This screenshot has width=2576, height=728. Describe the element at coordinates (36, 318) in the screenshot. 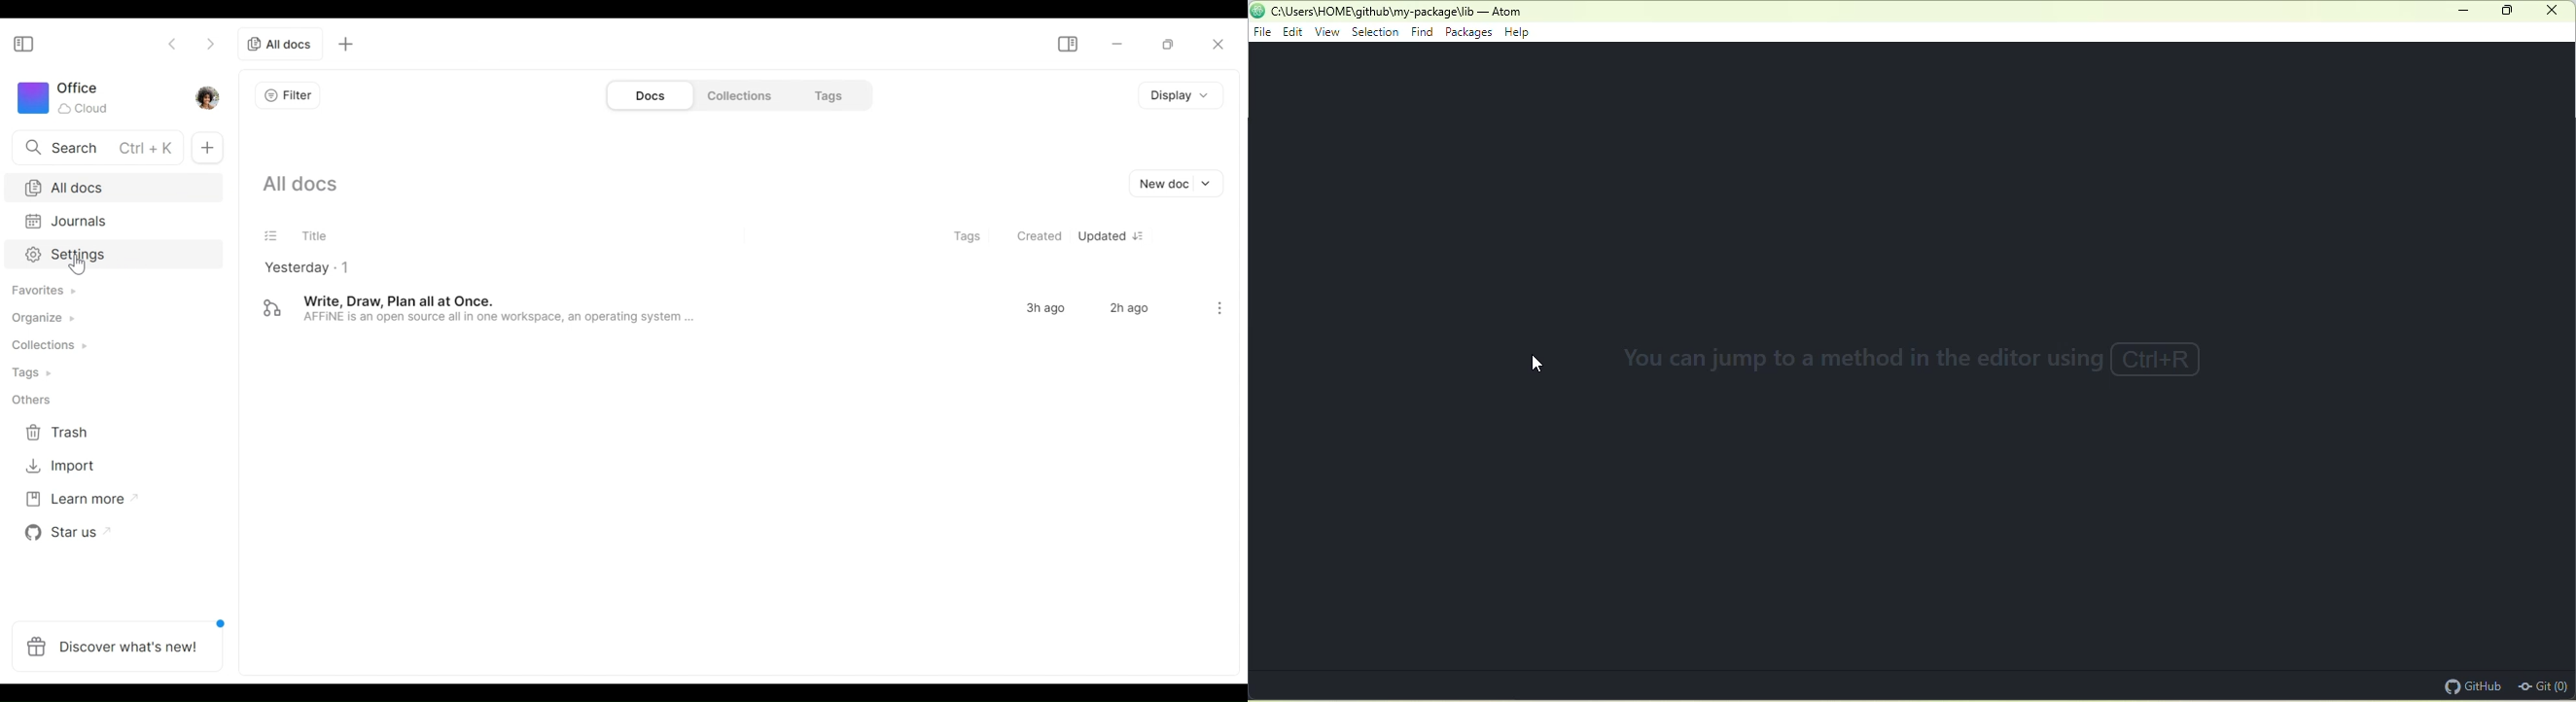

I see `Organize` at that location.